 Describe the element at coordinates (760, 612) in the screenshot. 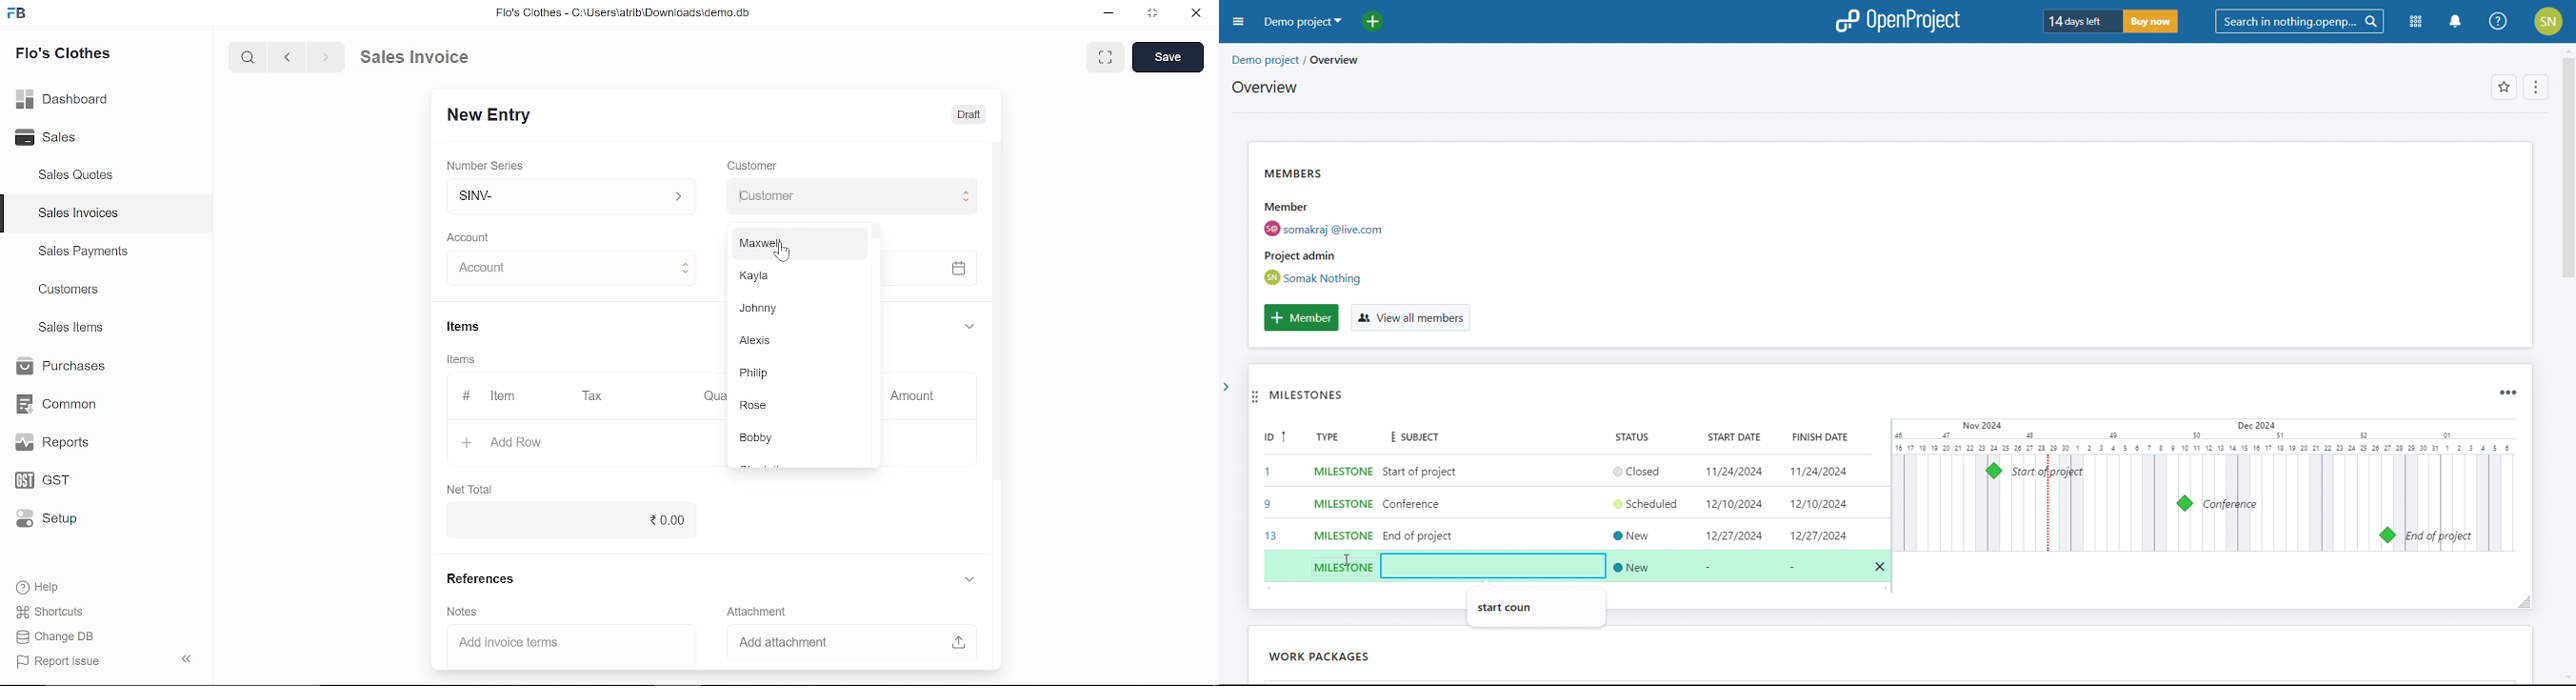

I see `Attachment` at that location.